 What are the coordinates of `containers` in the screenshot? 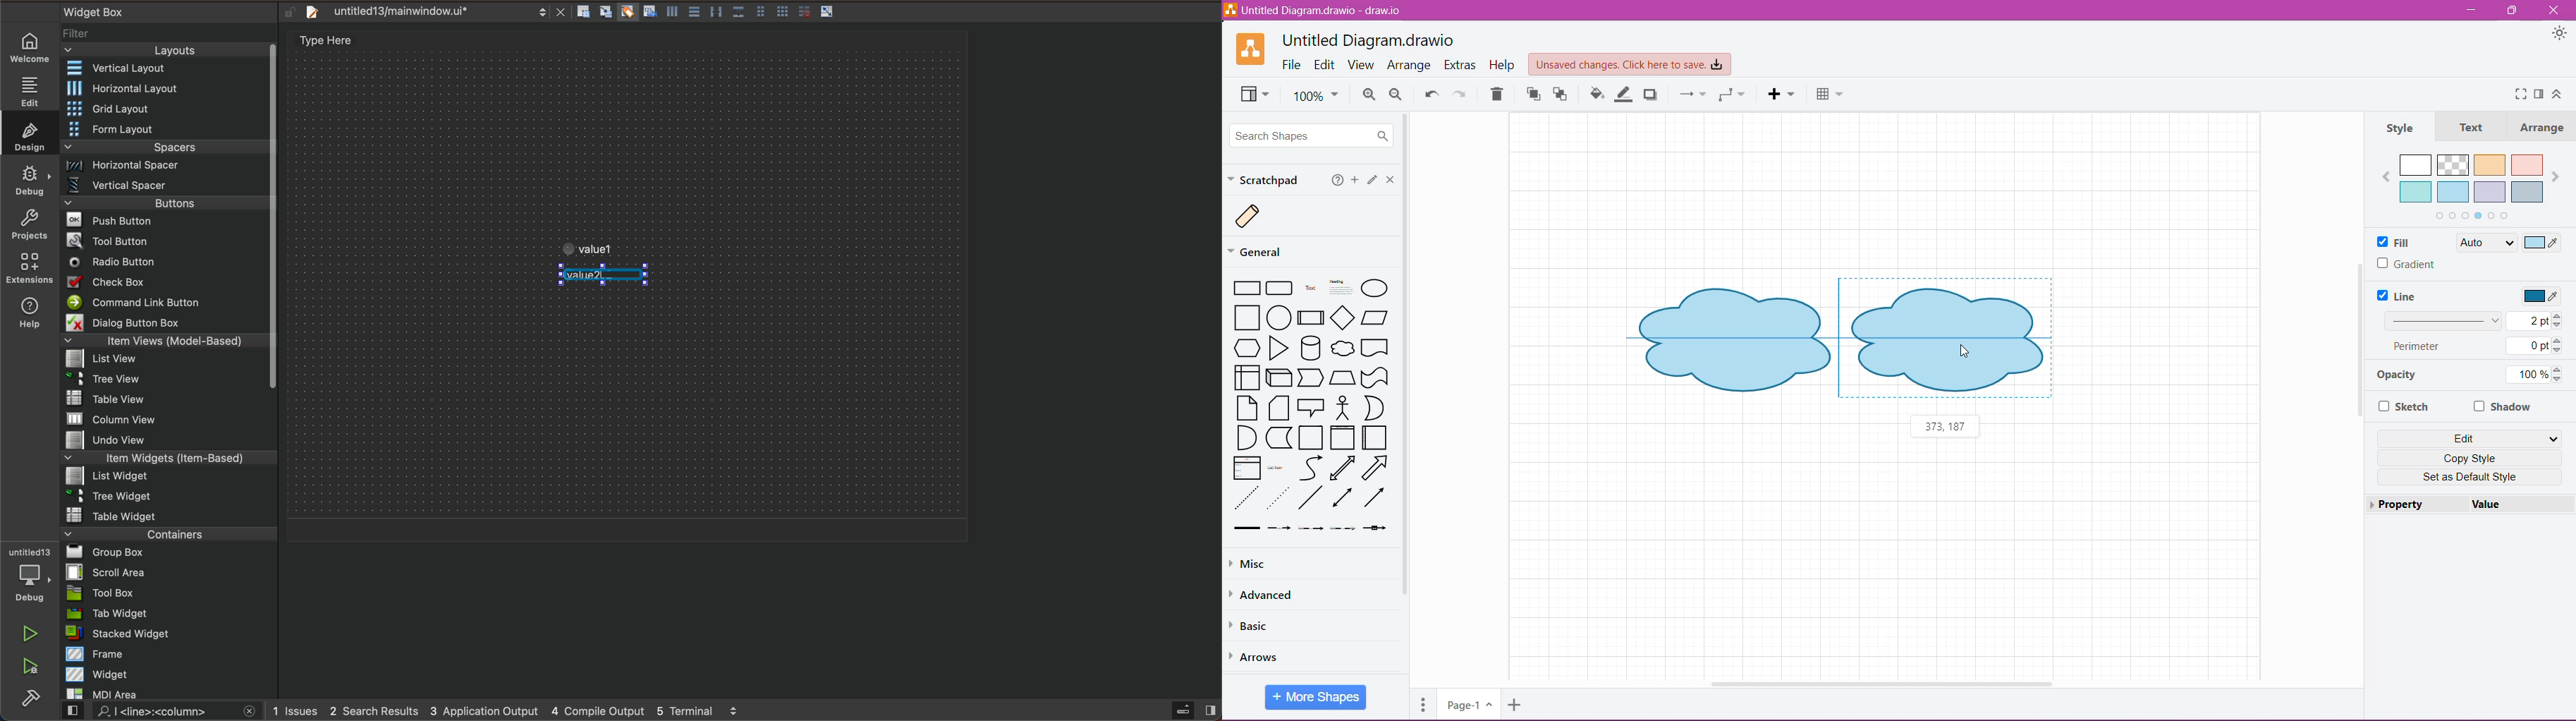 It's located at (166, 534).